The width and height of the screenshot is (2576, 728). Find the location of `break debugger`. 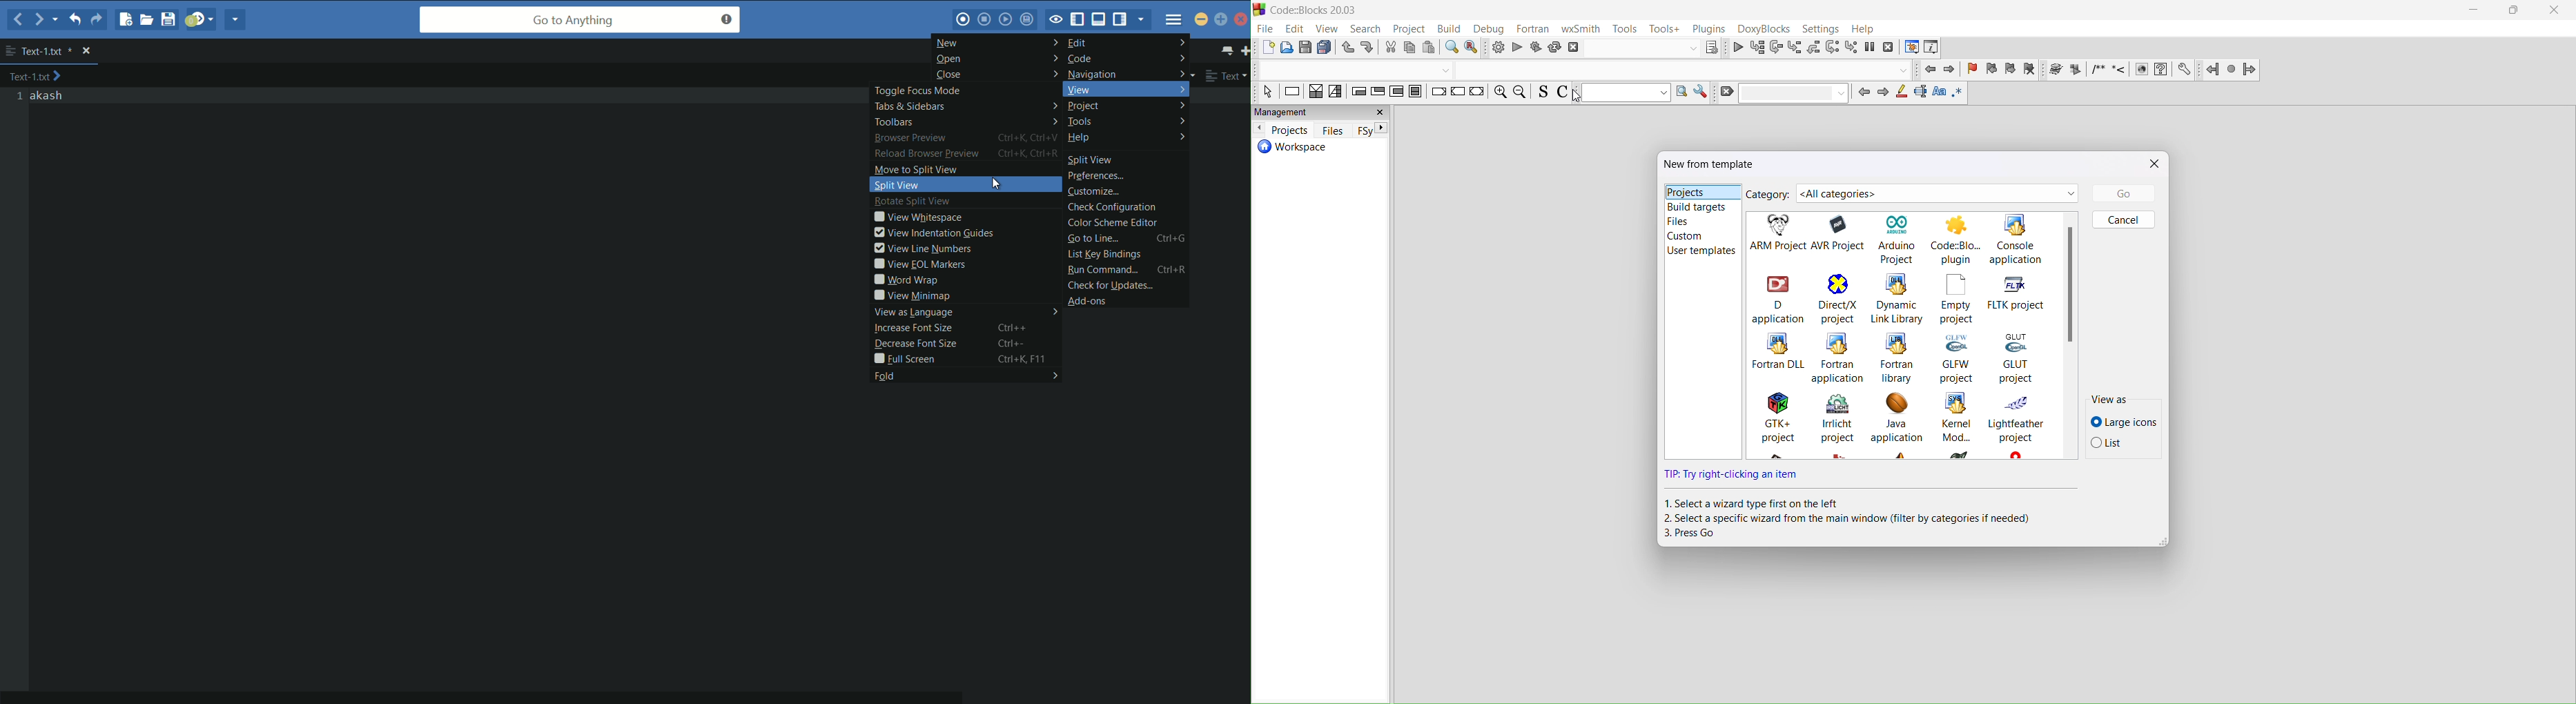

break debugger is located at coordinates (1871, 46).